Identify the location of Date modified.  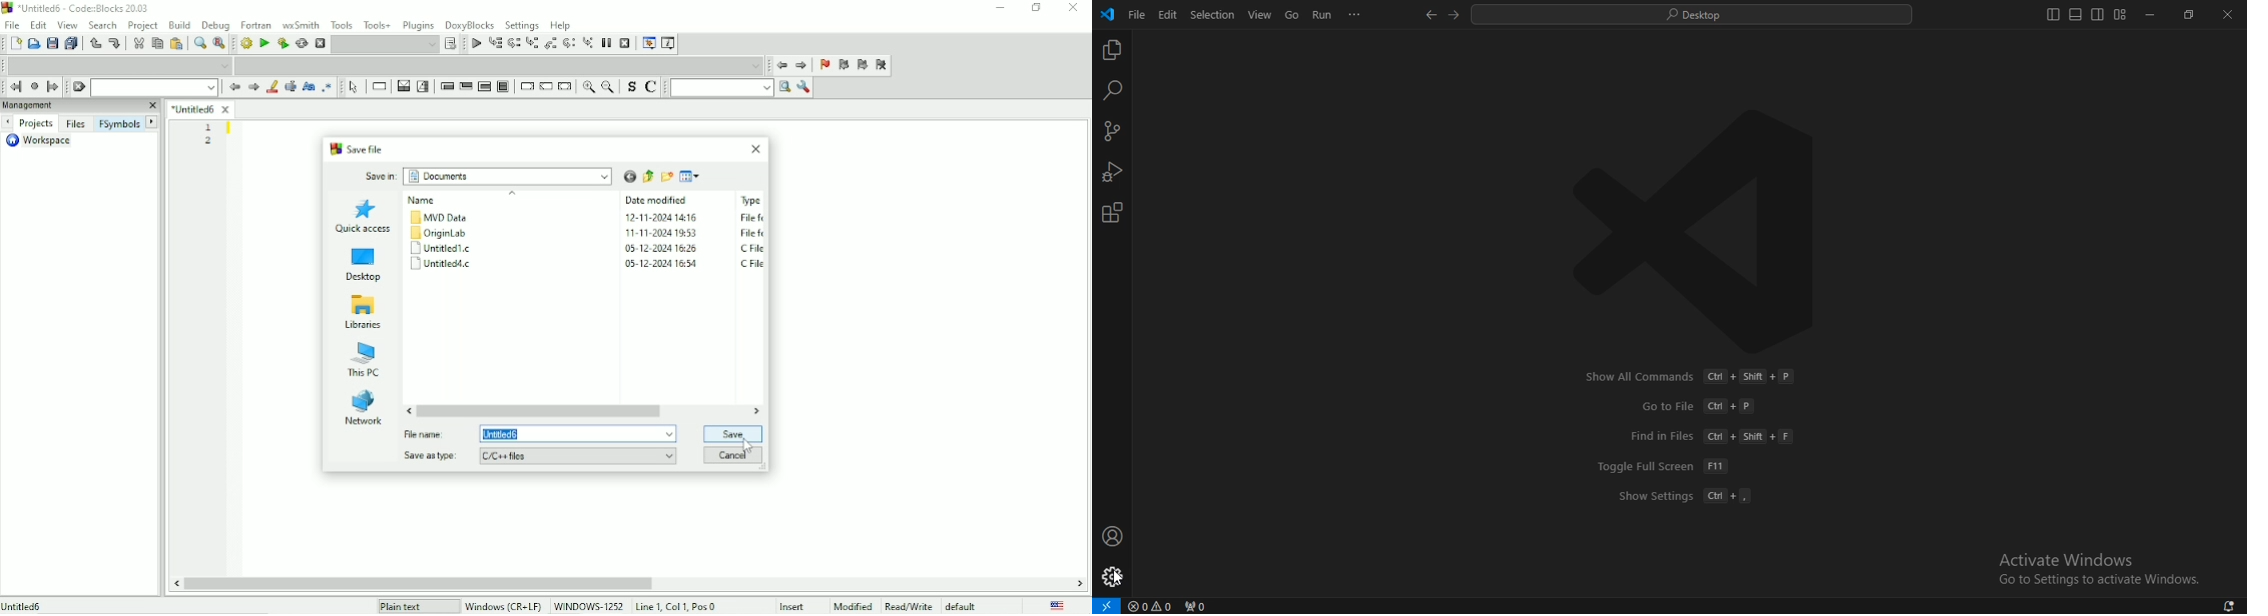
(662, 232).